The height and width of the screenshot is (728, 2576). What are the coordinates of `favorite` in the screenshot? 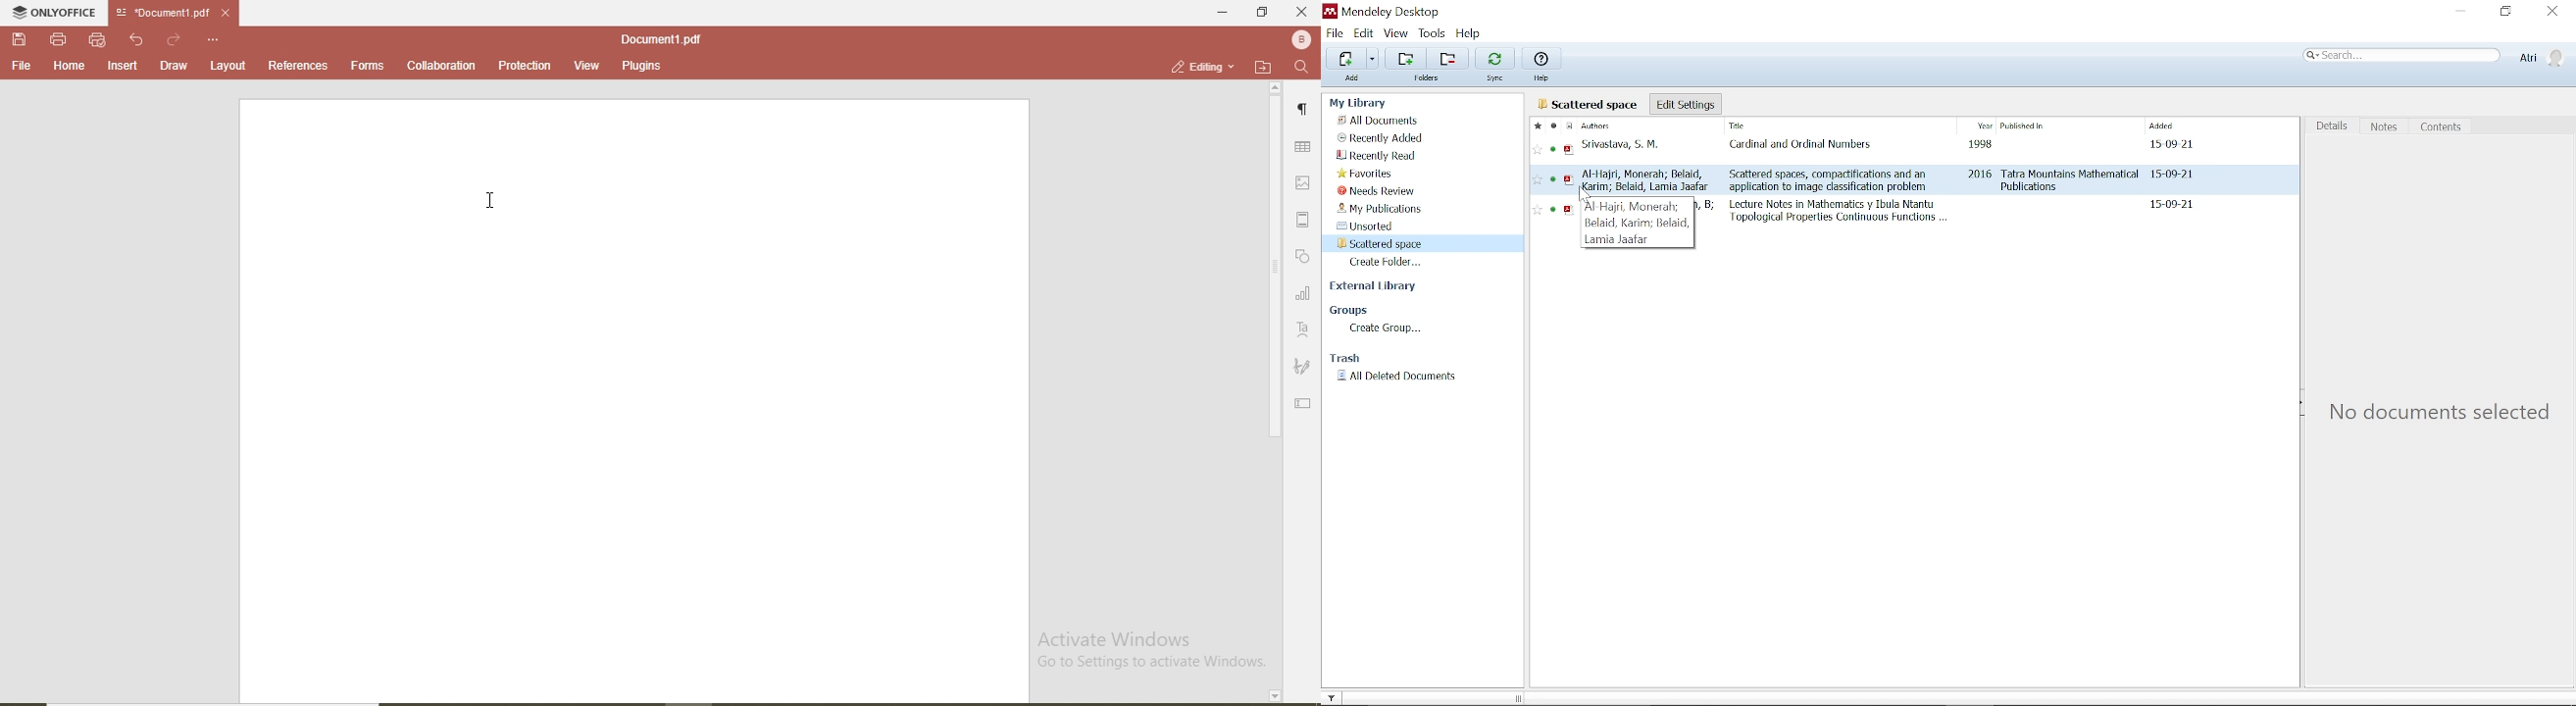 It's located at (1537, 189).